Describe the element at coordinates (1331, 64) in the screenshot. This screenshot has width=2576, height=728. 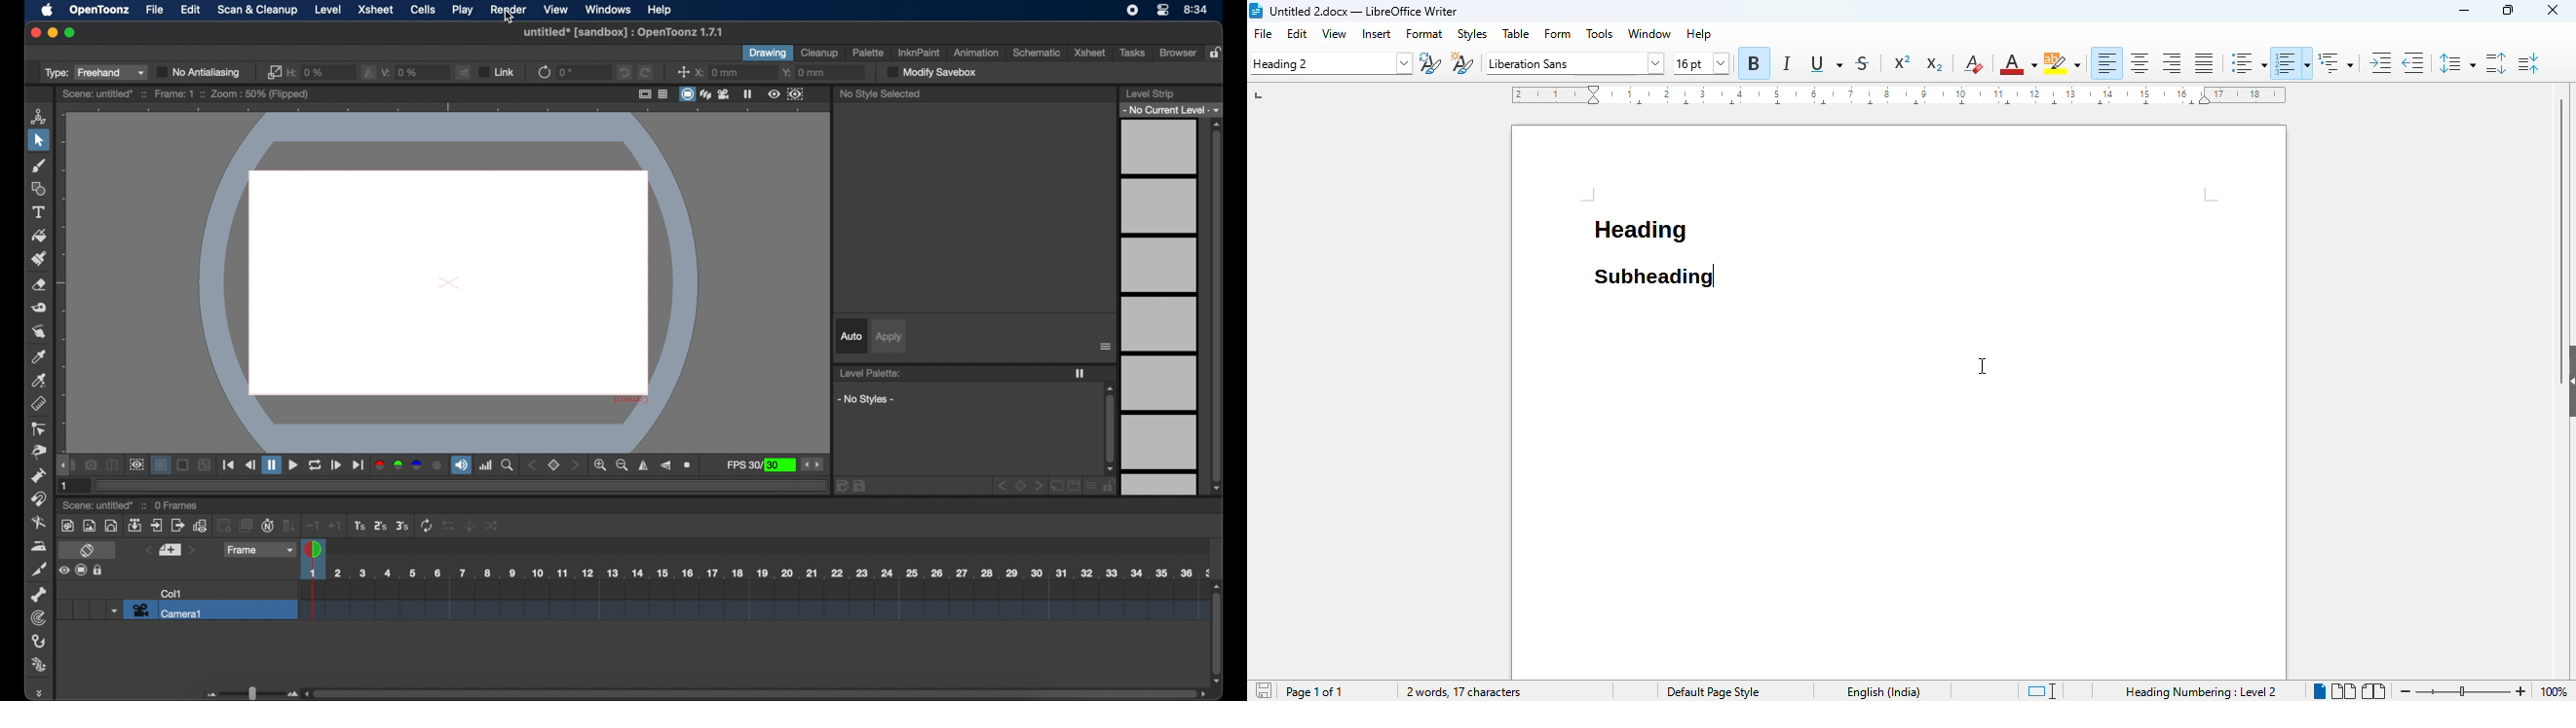
I see `set paragraph style` at that location.